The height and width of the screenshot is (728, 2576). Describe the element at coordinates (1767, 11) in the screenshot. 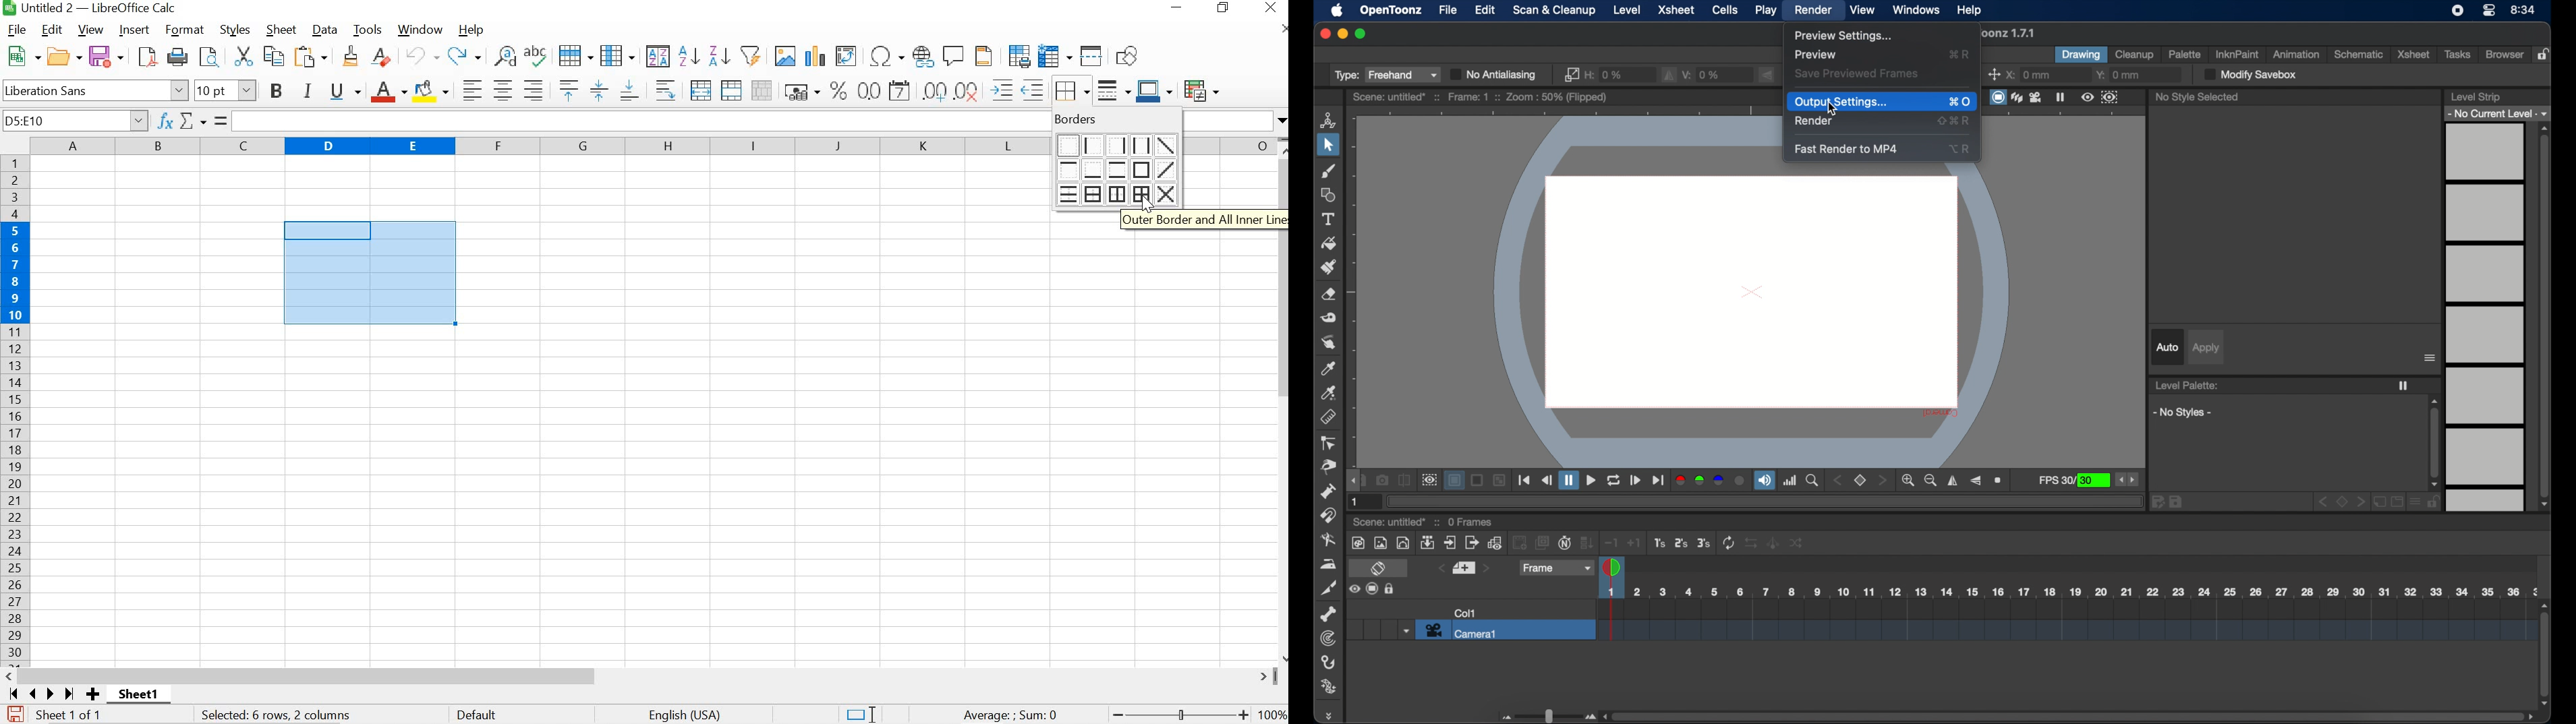

I see `play` at that location.